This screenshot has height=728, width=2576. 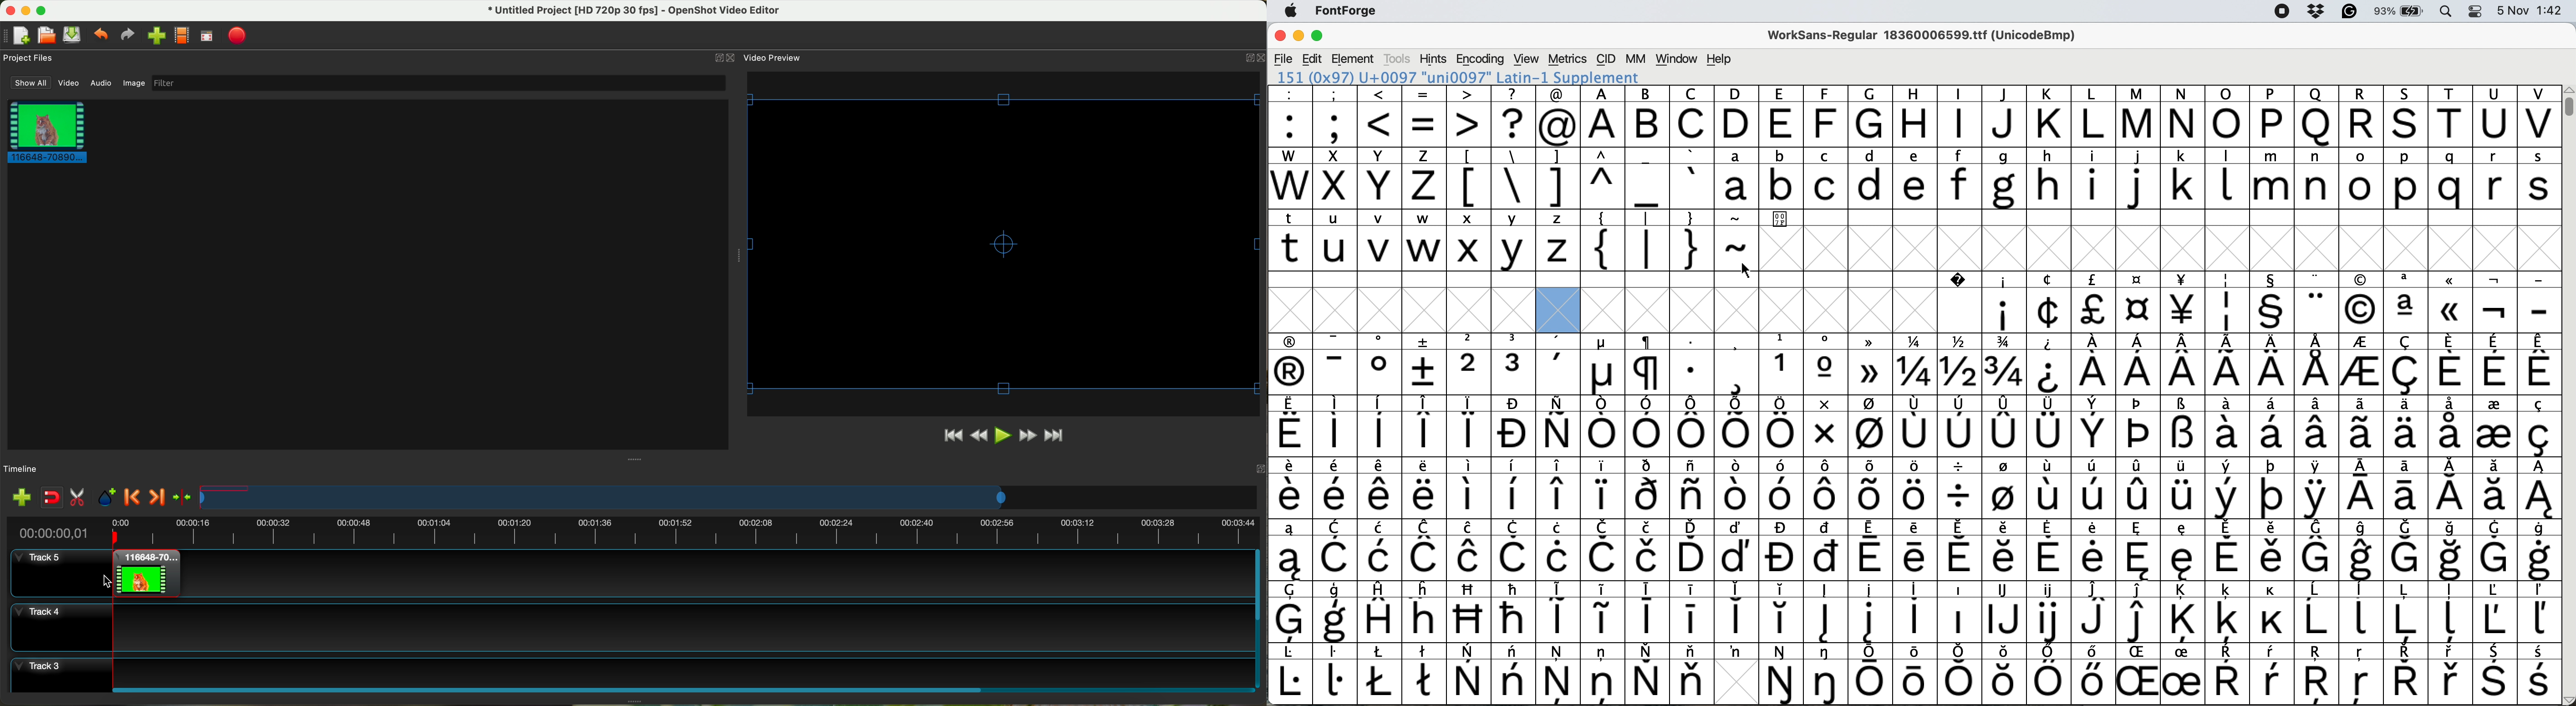 I want to click on C, so click(x=1692, y=116).